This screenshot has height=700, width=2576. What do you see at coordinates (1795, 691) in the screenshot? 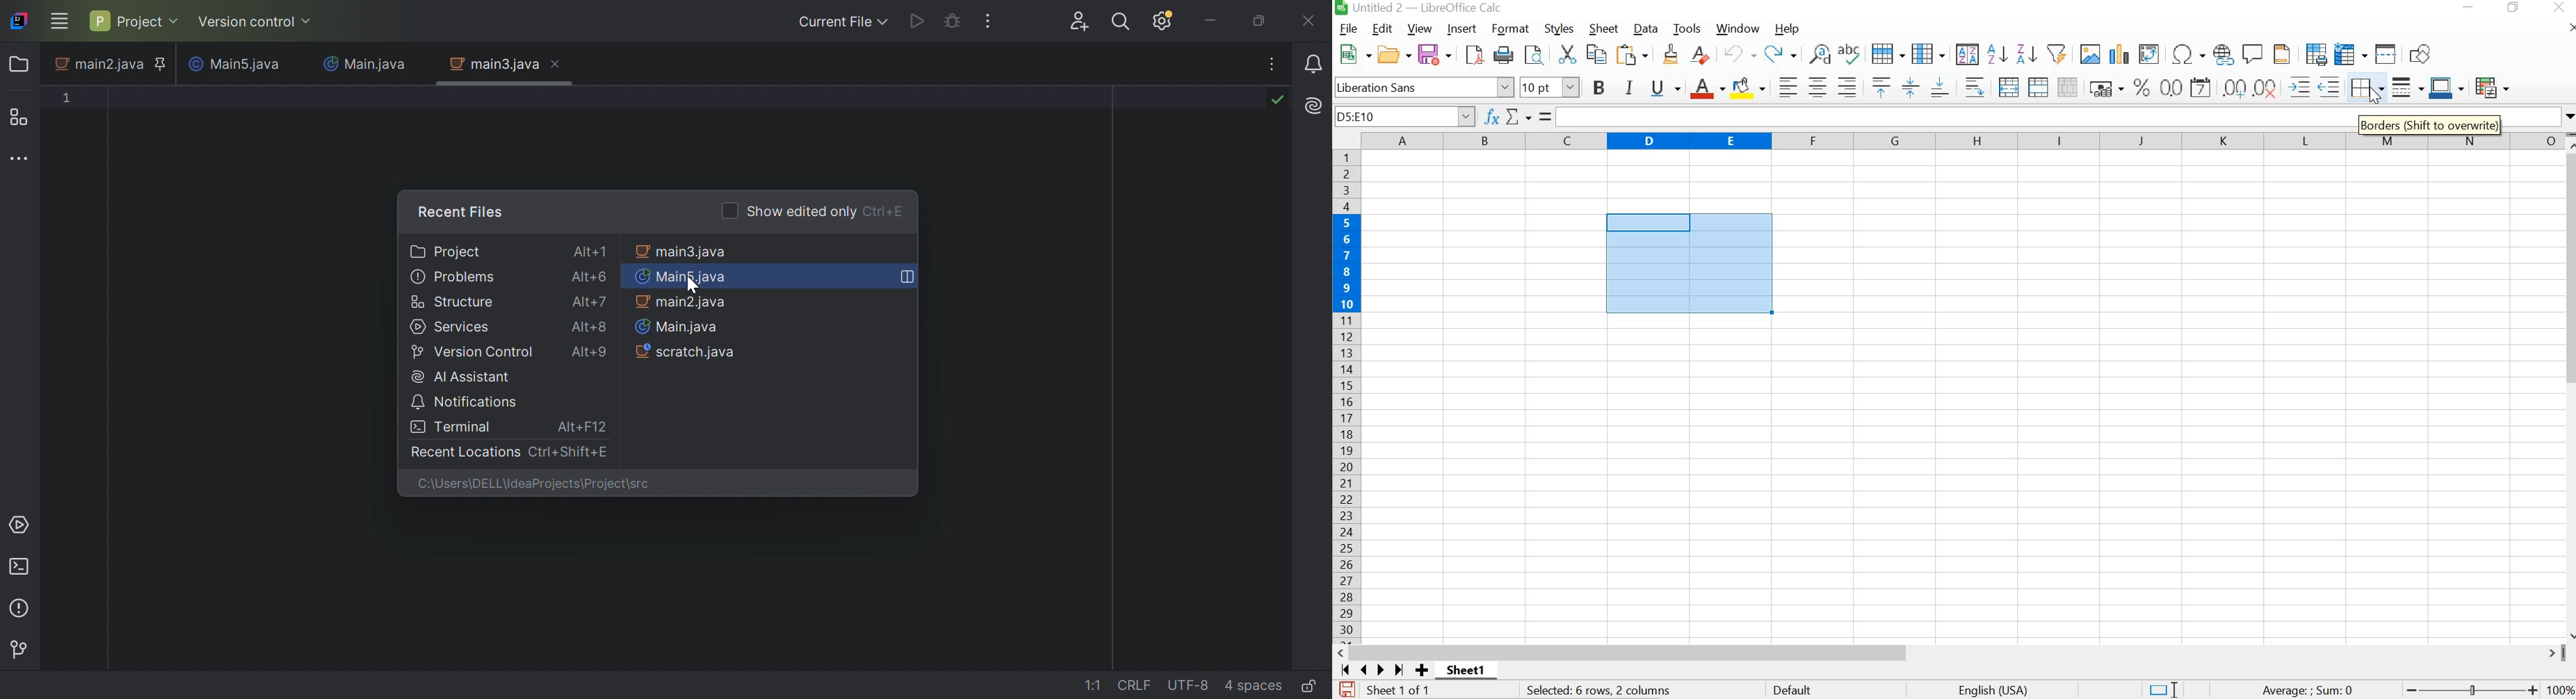
I see `DEFAULT` at bounding box center [1795, 691].